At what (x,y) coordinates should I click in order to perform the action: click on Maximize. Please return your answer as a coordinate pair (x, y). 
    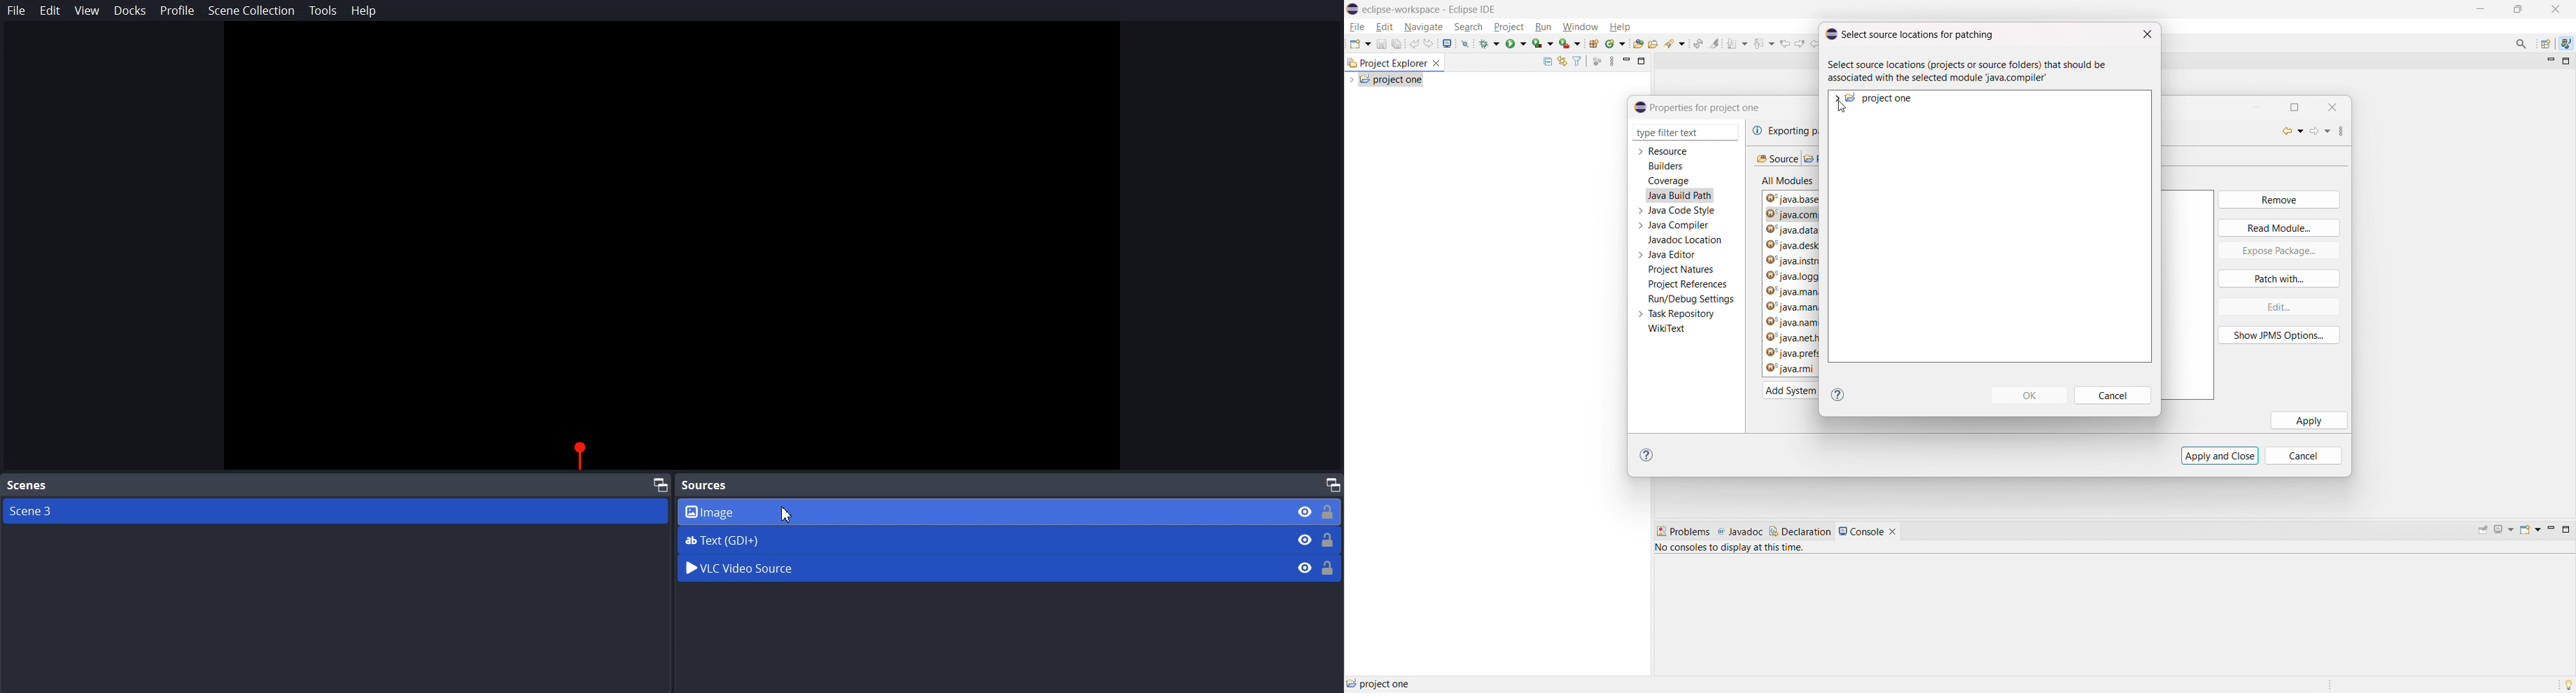
    Looking at the image, I should click on (661, 484).